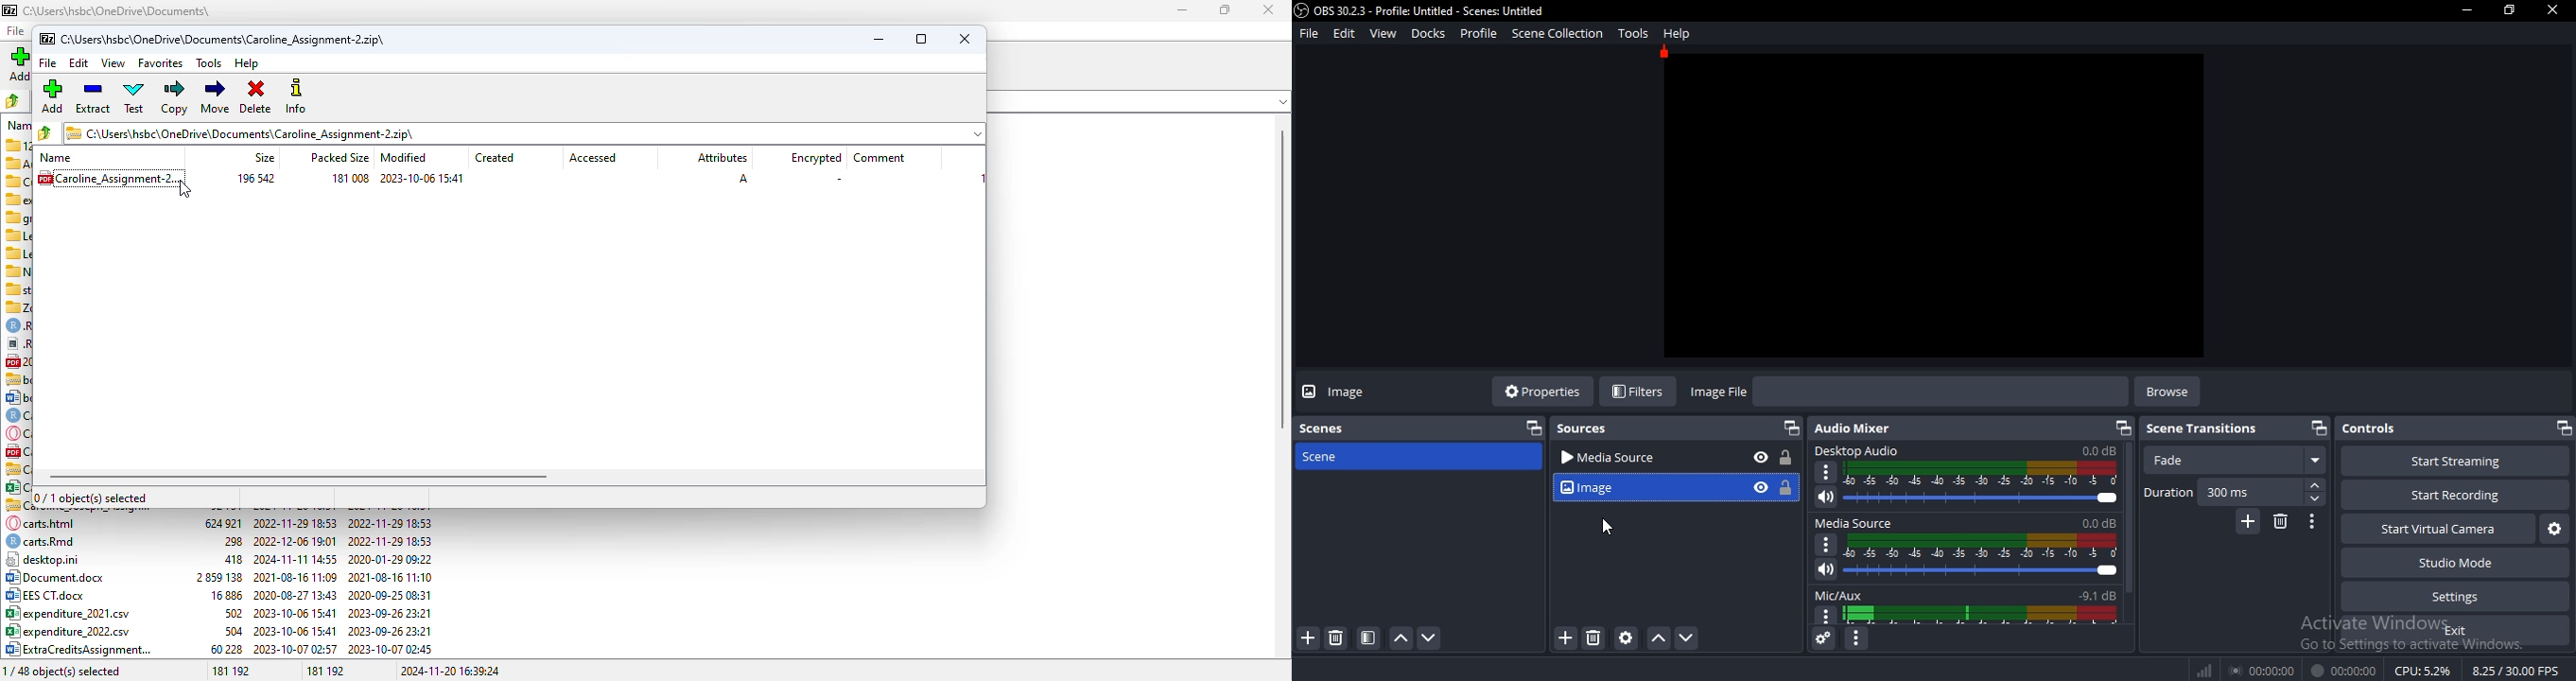 This screenshot has height=700, width=2576. I want to click on image, so click(1935, 205).